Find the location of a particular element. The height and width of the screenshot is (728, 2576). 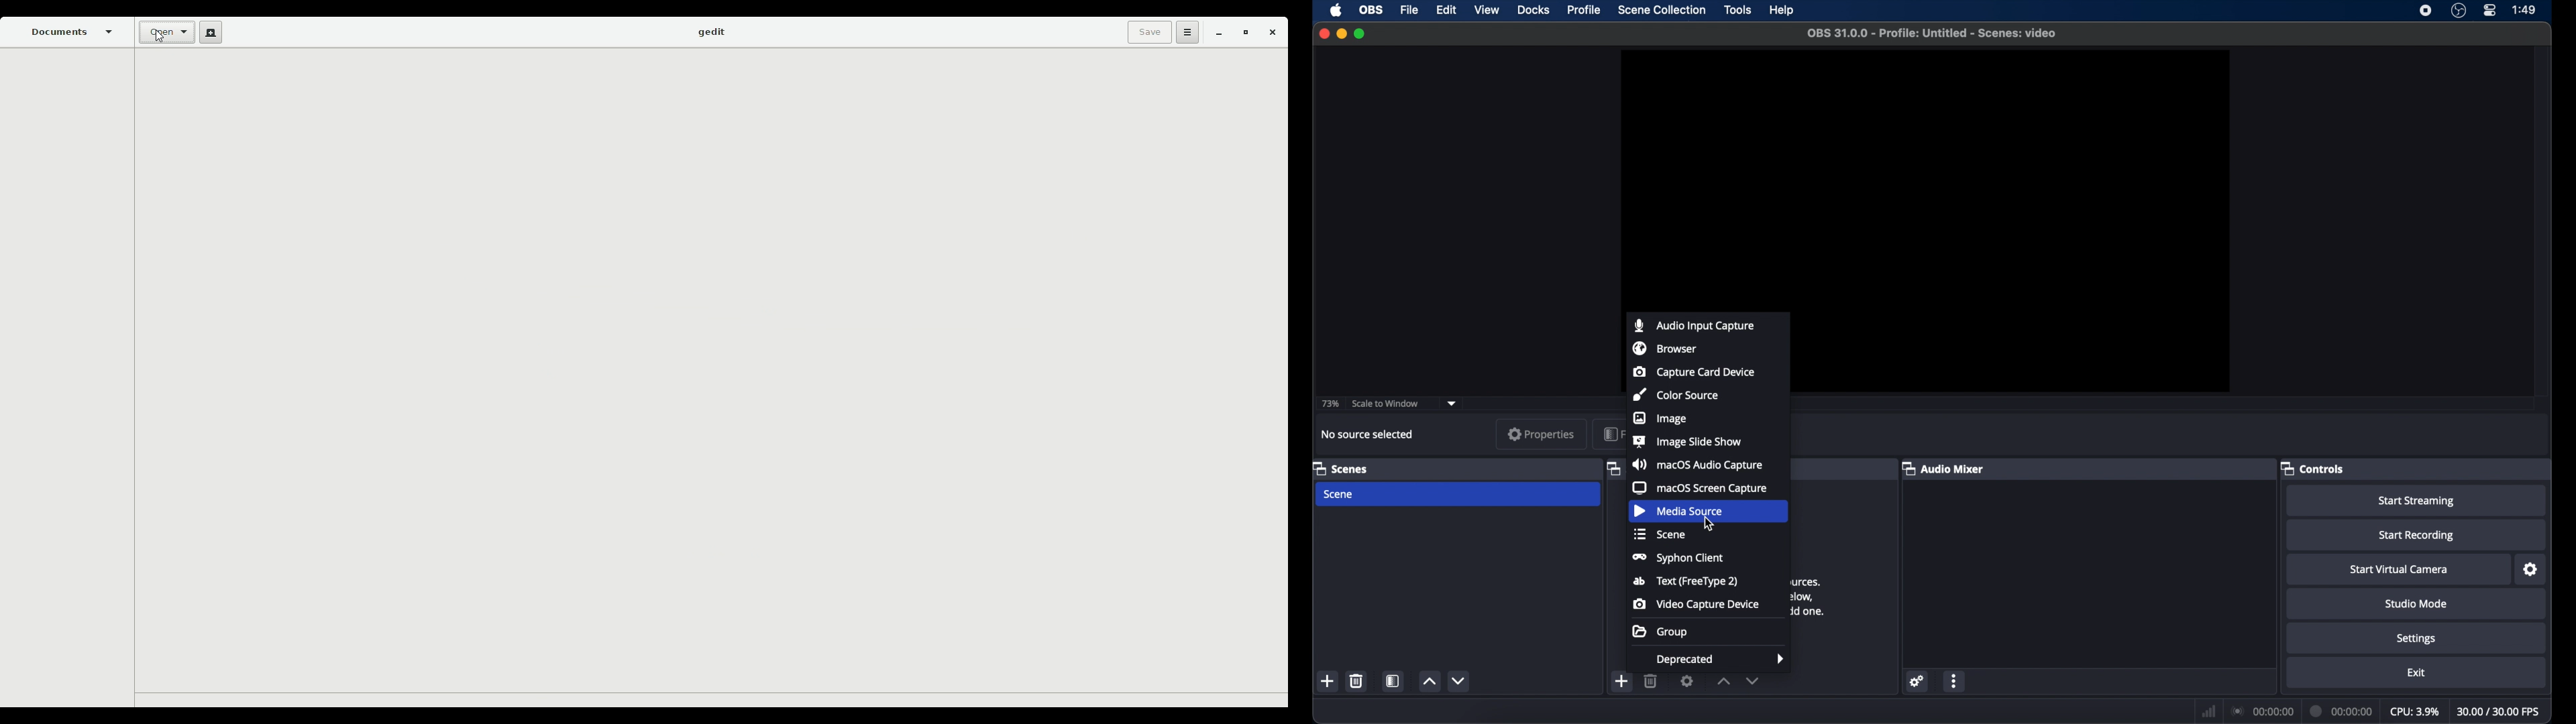

dropdown is located at coordinates (1452, 404).